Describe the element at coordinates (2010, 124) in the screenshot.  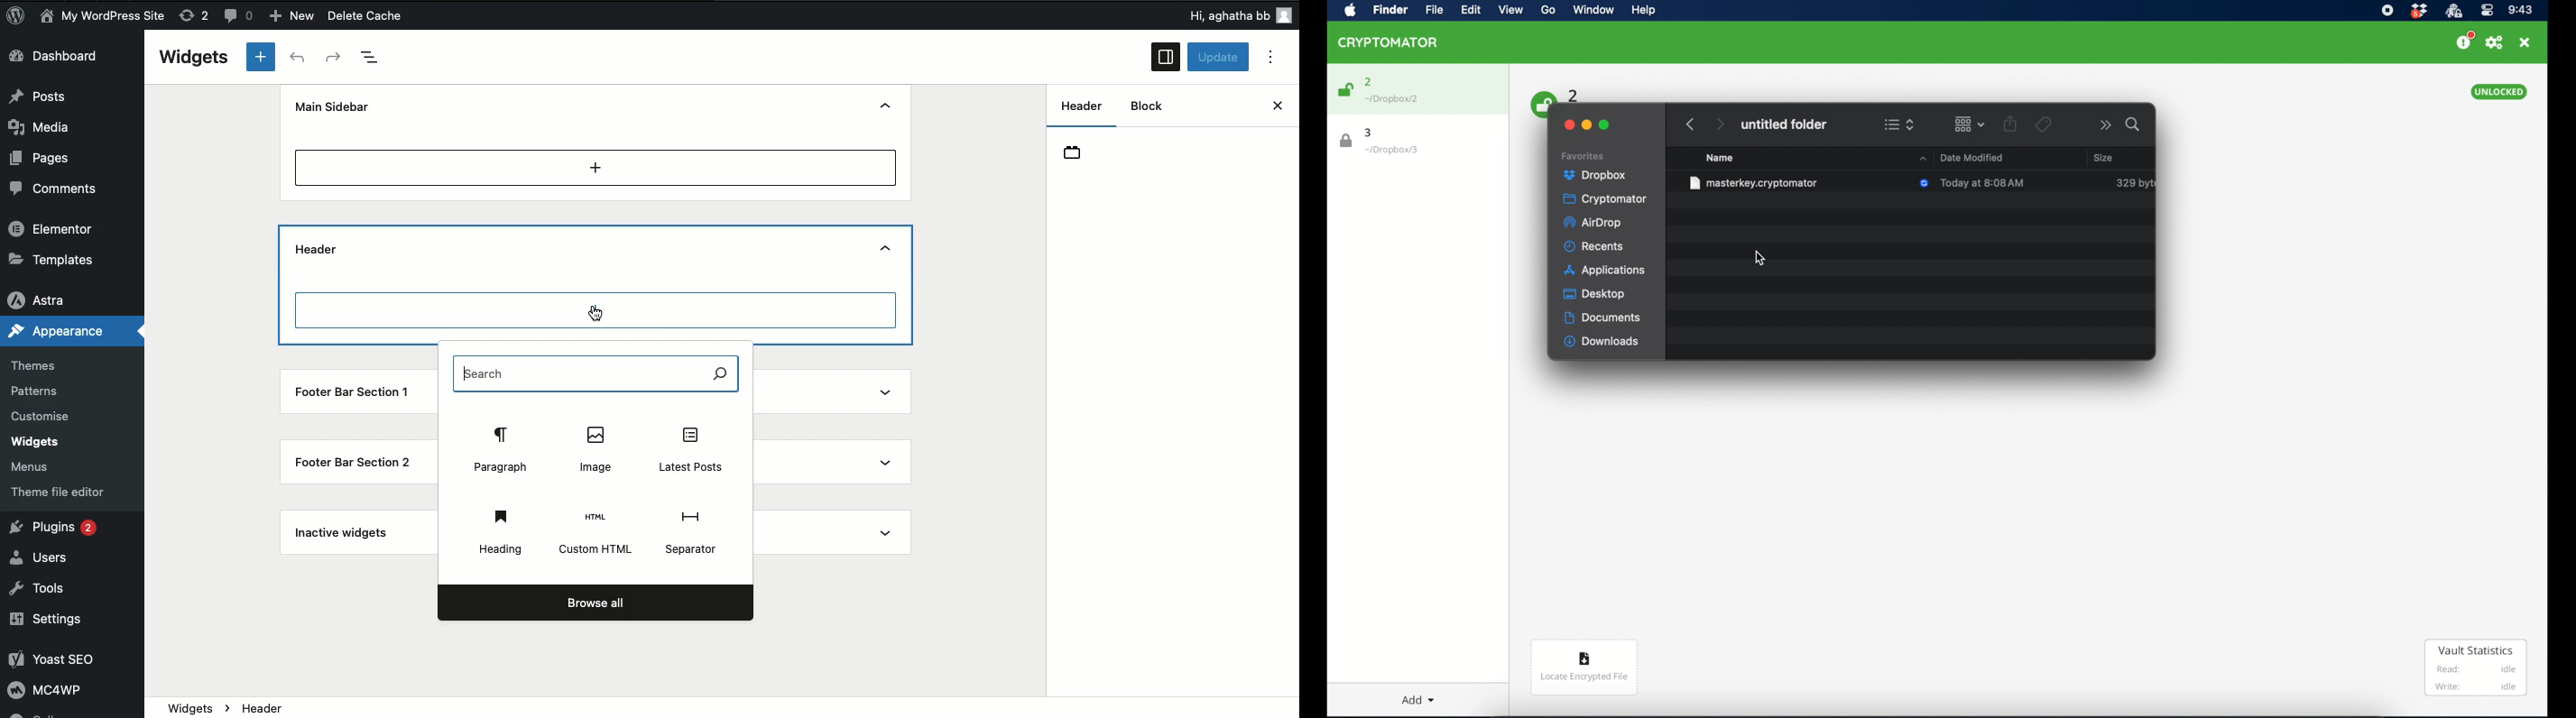
I see `share` at that location.